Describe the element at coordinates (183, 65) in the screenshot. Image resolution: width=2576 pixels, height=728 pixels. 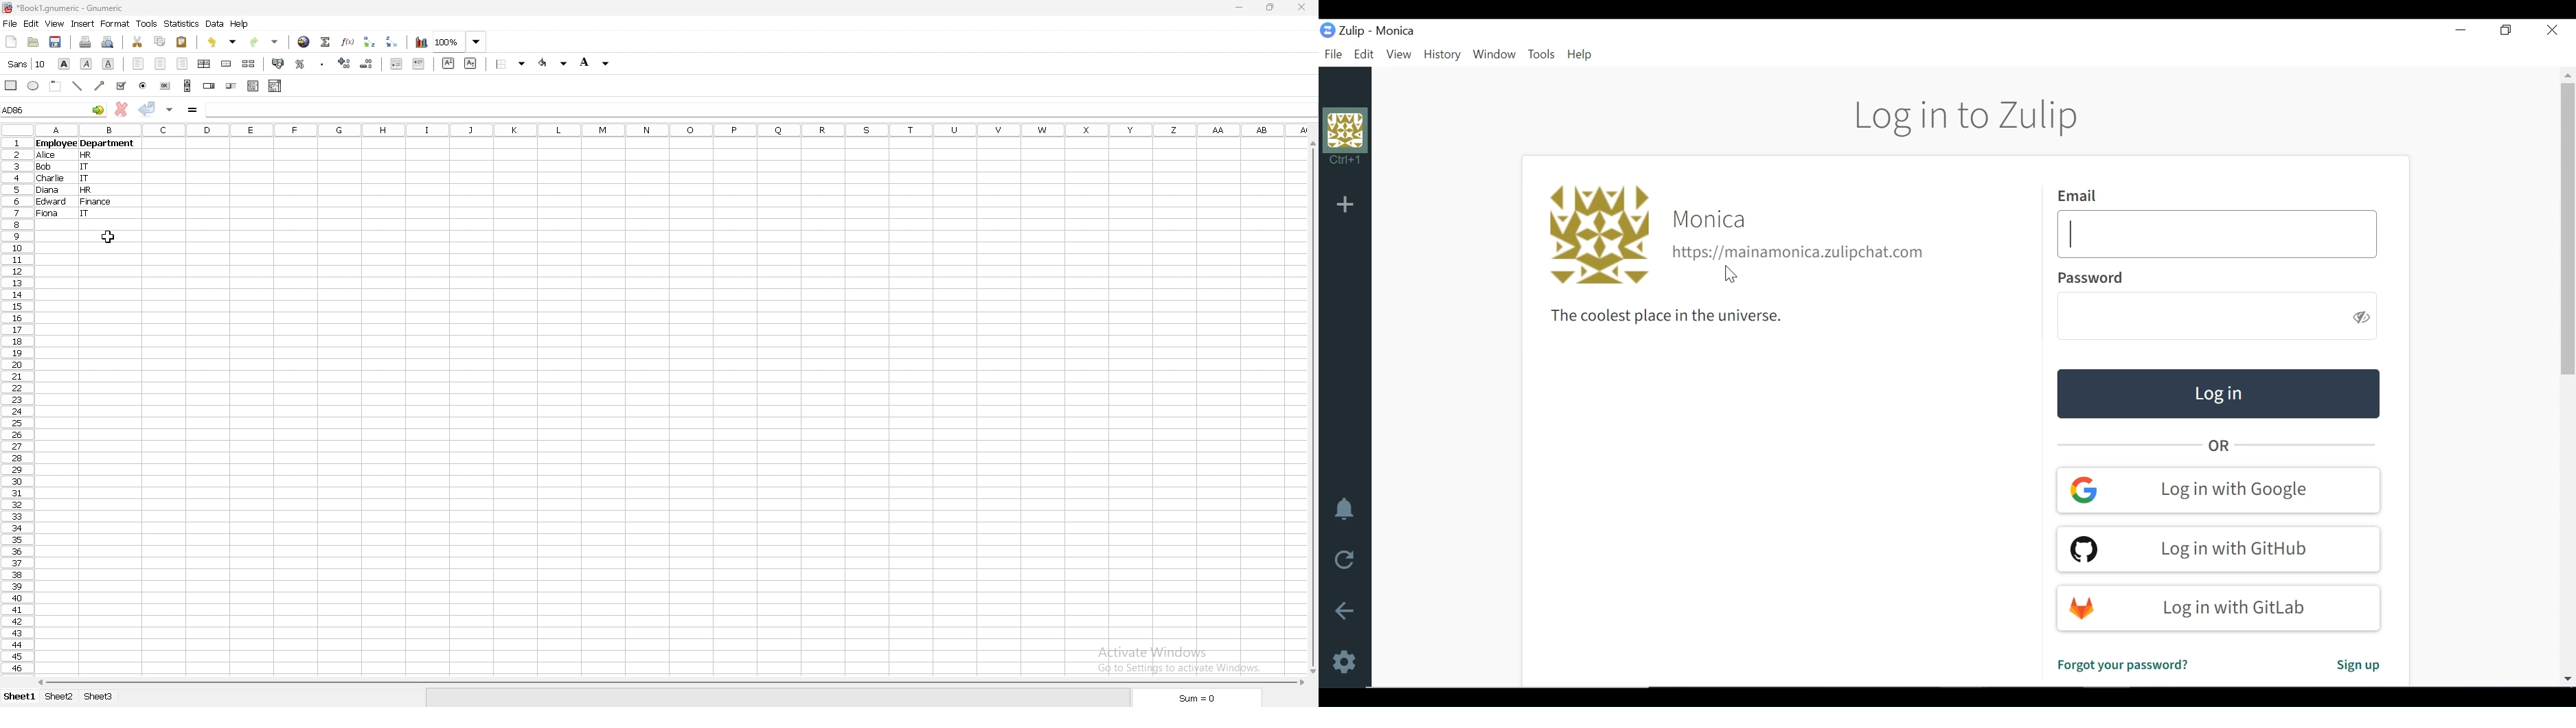
I see `right align` at that location.